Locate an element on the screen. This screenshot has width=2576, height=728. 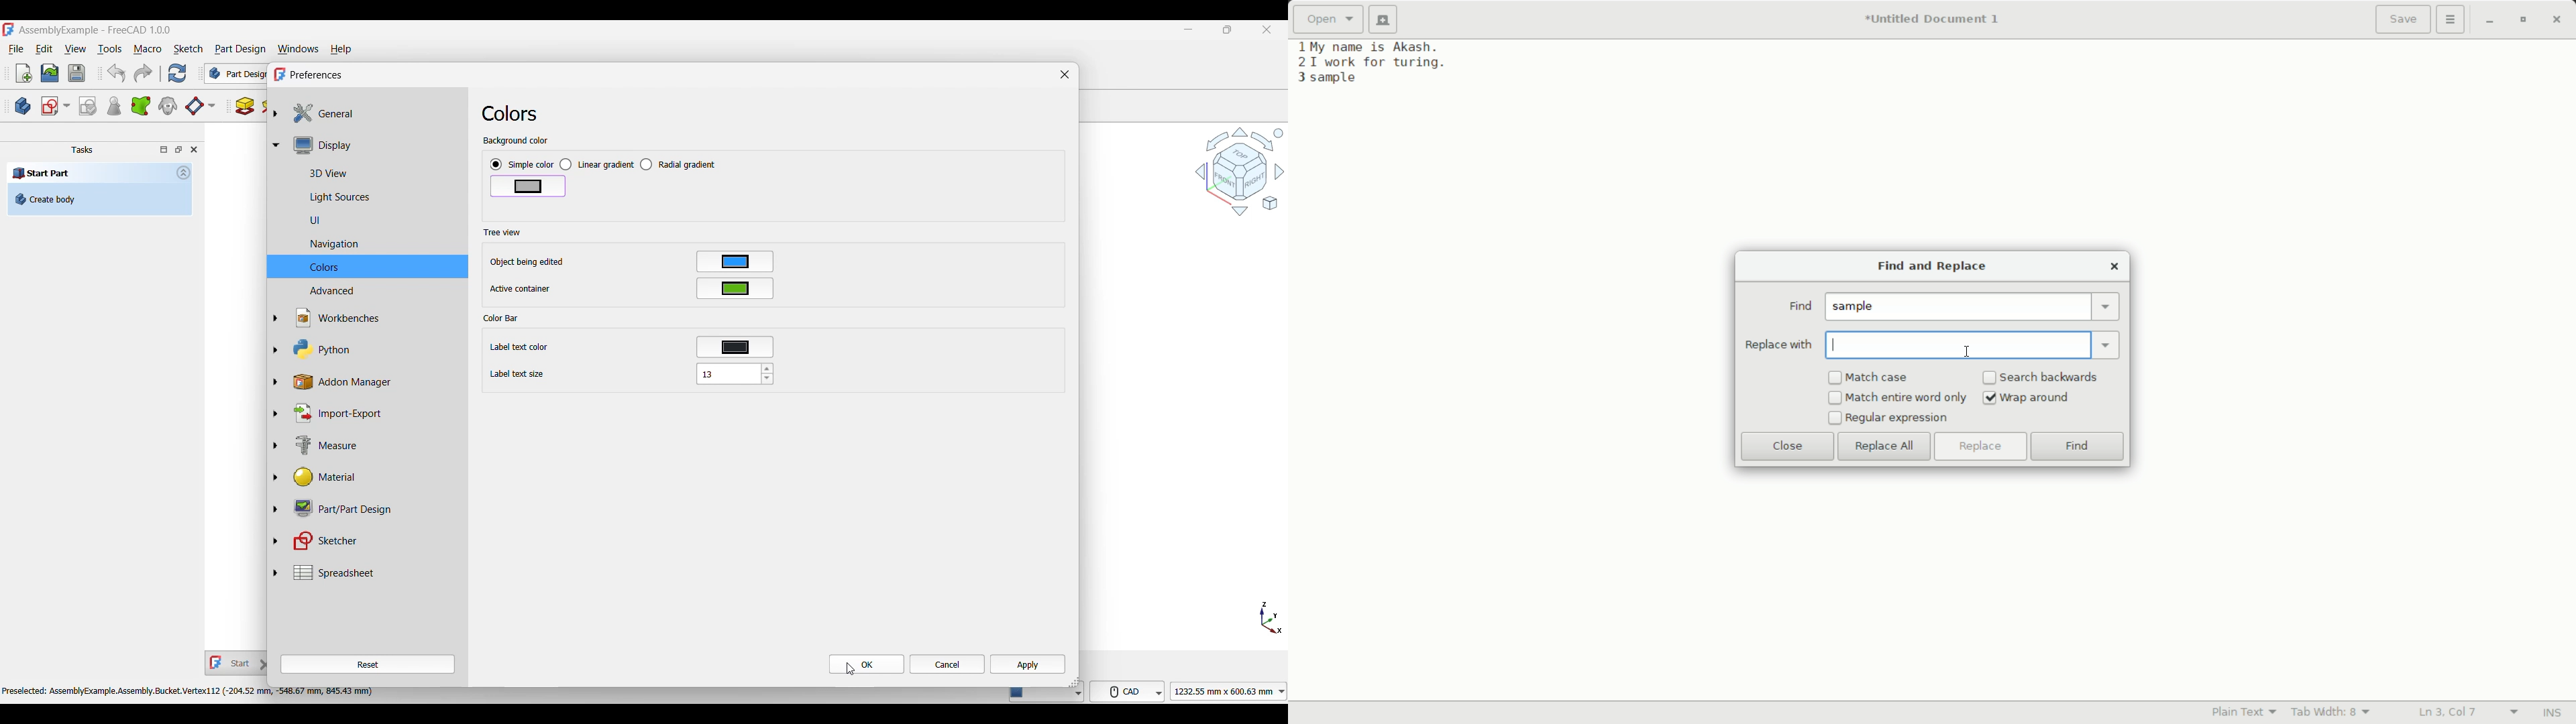
new document is located at coordinates (1387, 19).